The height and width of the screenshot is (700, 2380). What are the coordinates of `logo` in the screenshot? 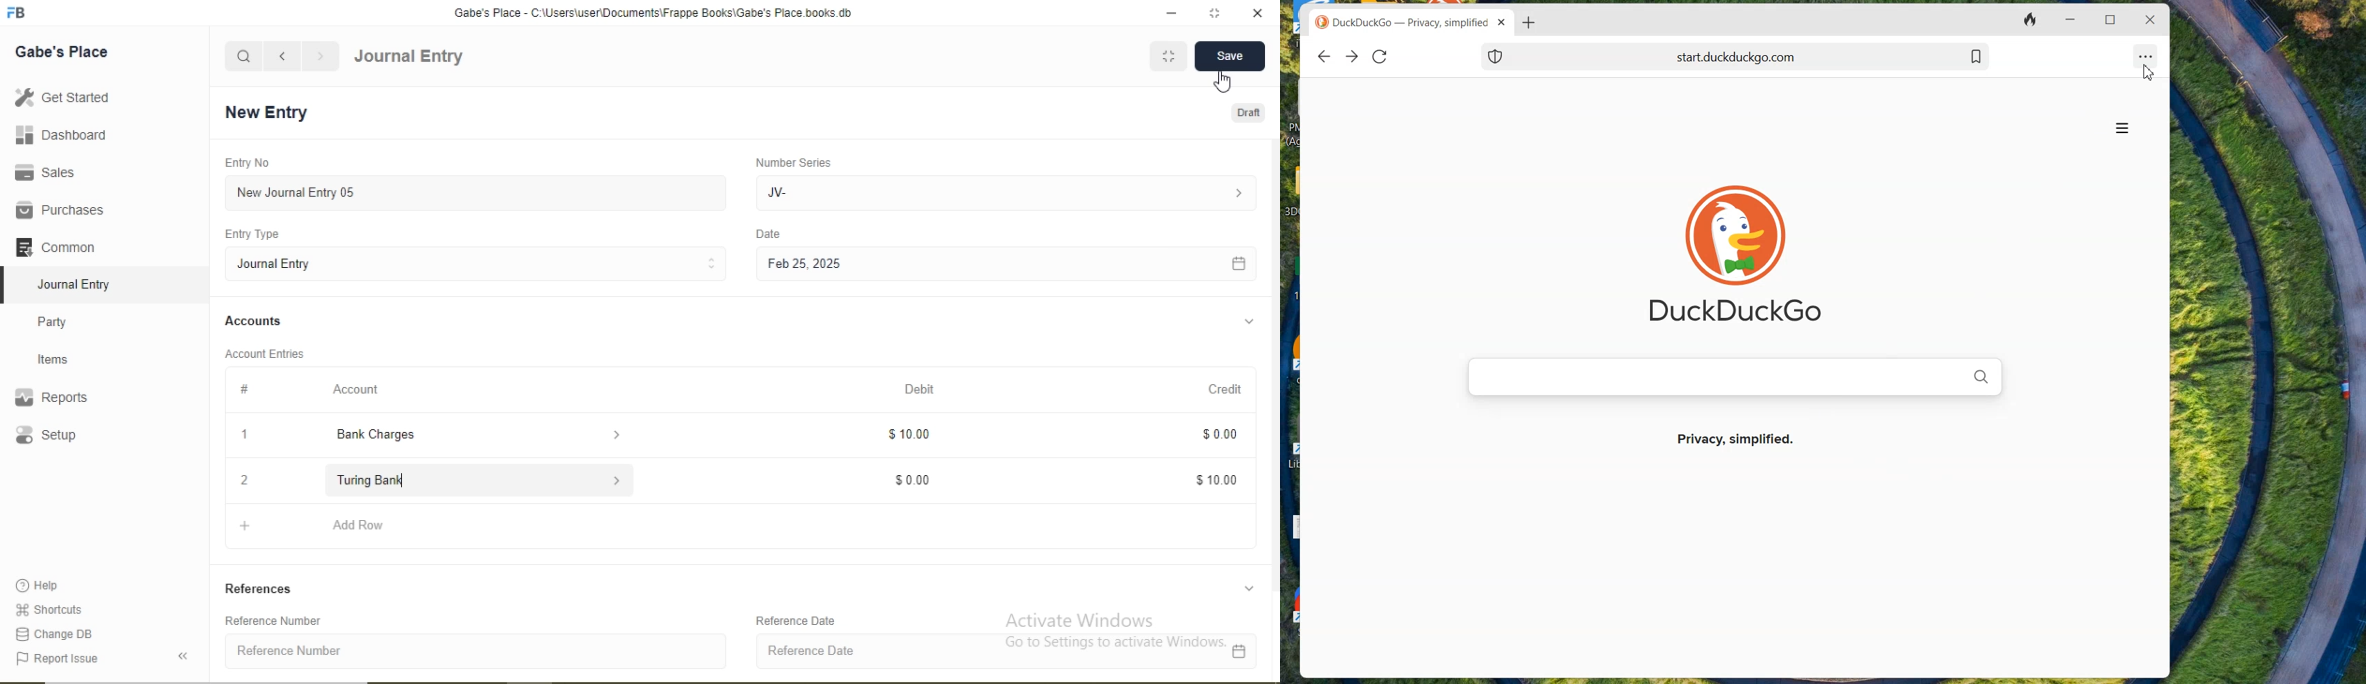 It's located at (18, 13).